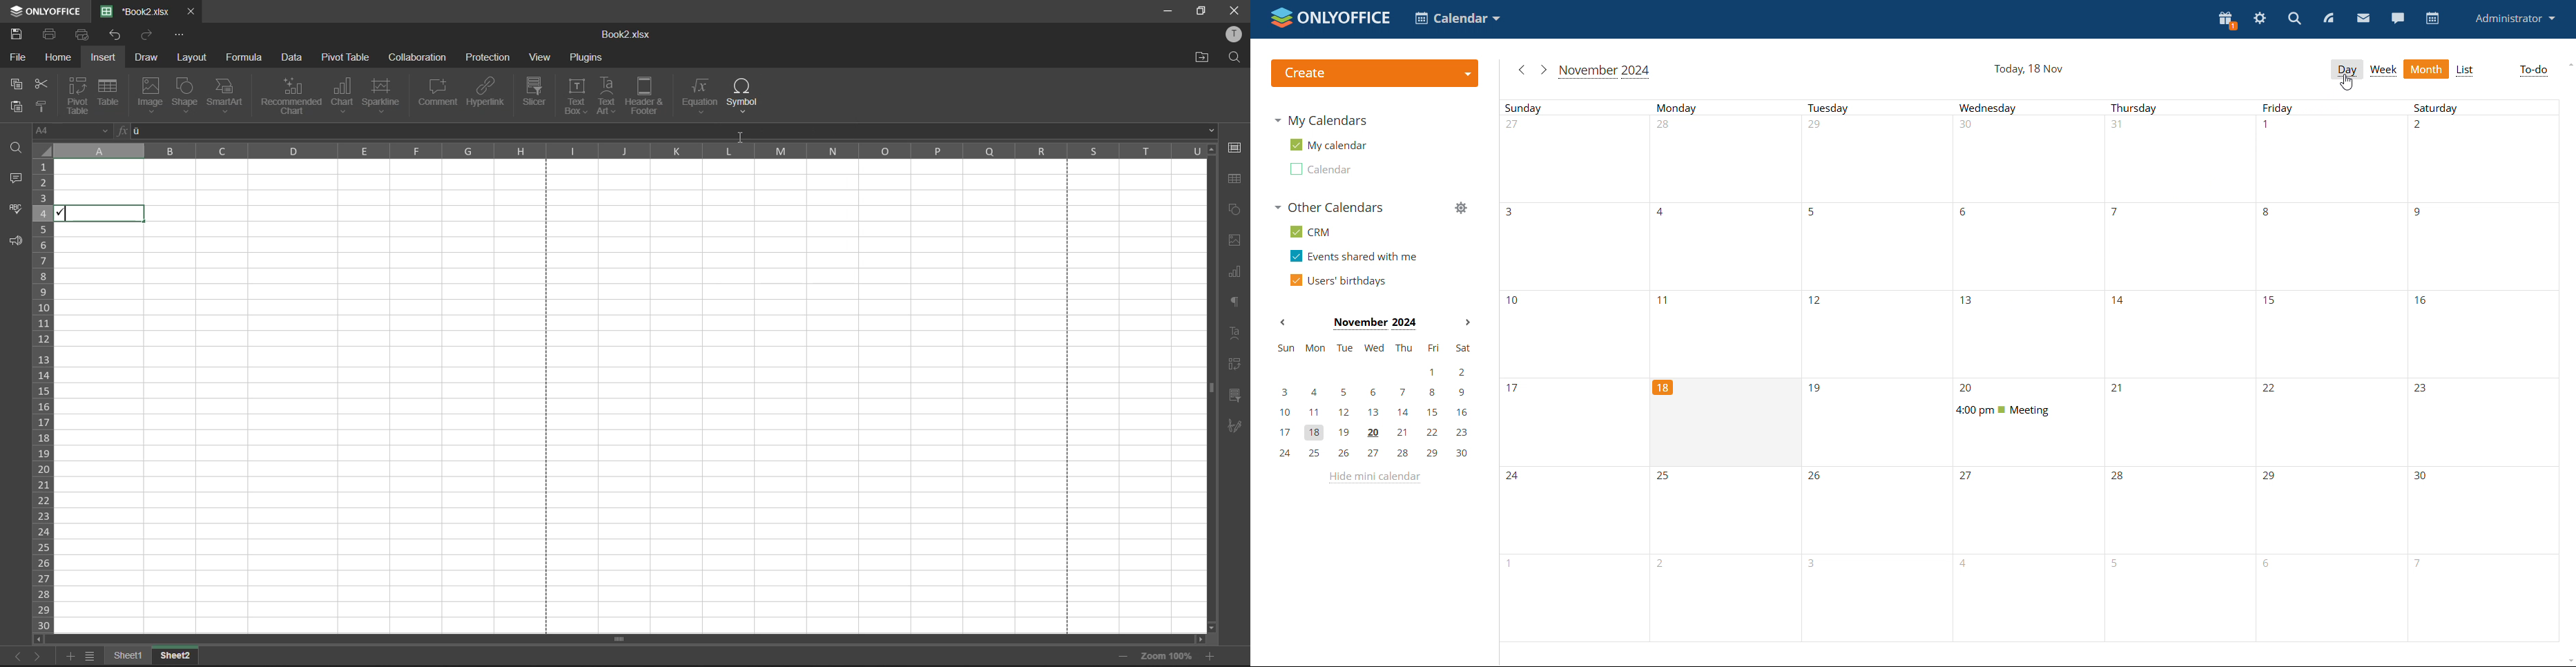 This screenshot has width=2576, height=672. What do you see at coordinates (16, 107) in the screenshot?
I see `paste` at bounding box center [16, 107].